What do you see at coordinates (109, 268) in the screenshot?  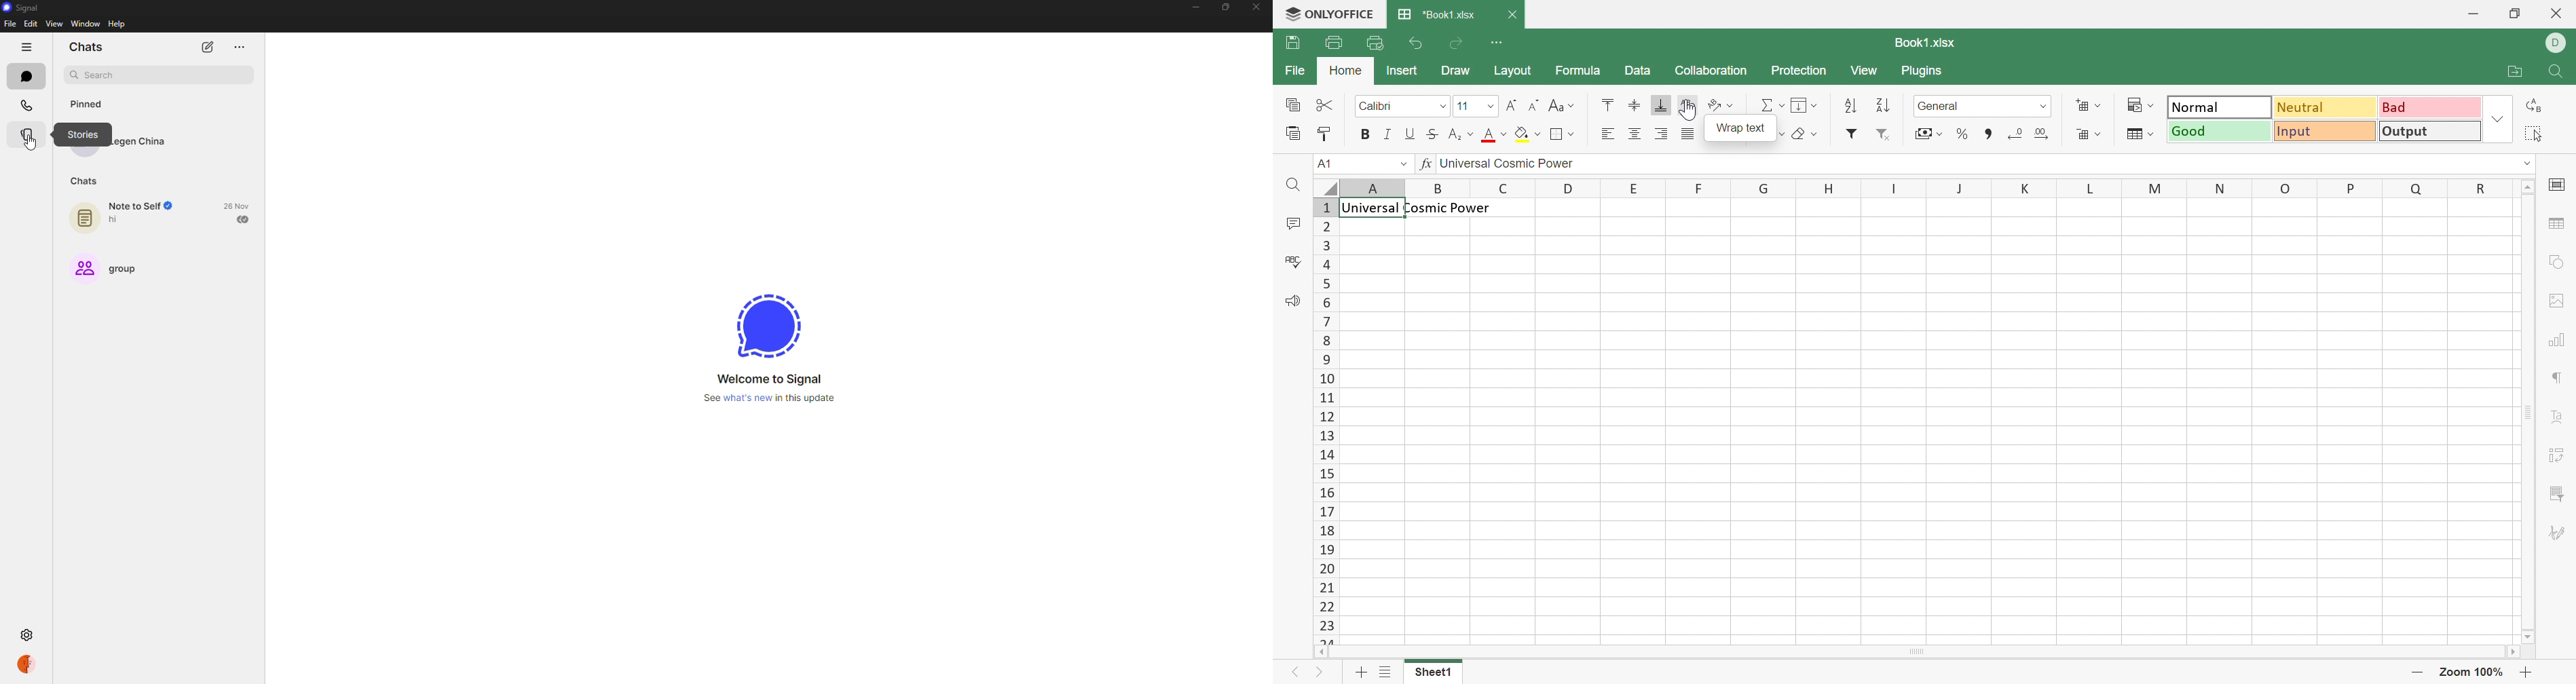 I see `group` at bounding box center [109, 268].